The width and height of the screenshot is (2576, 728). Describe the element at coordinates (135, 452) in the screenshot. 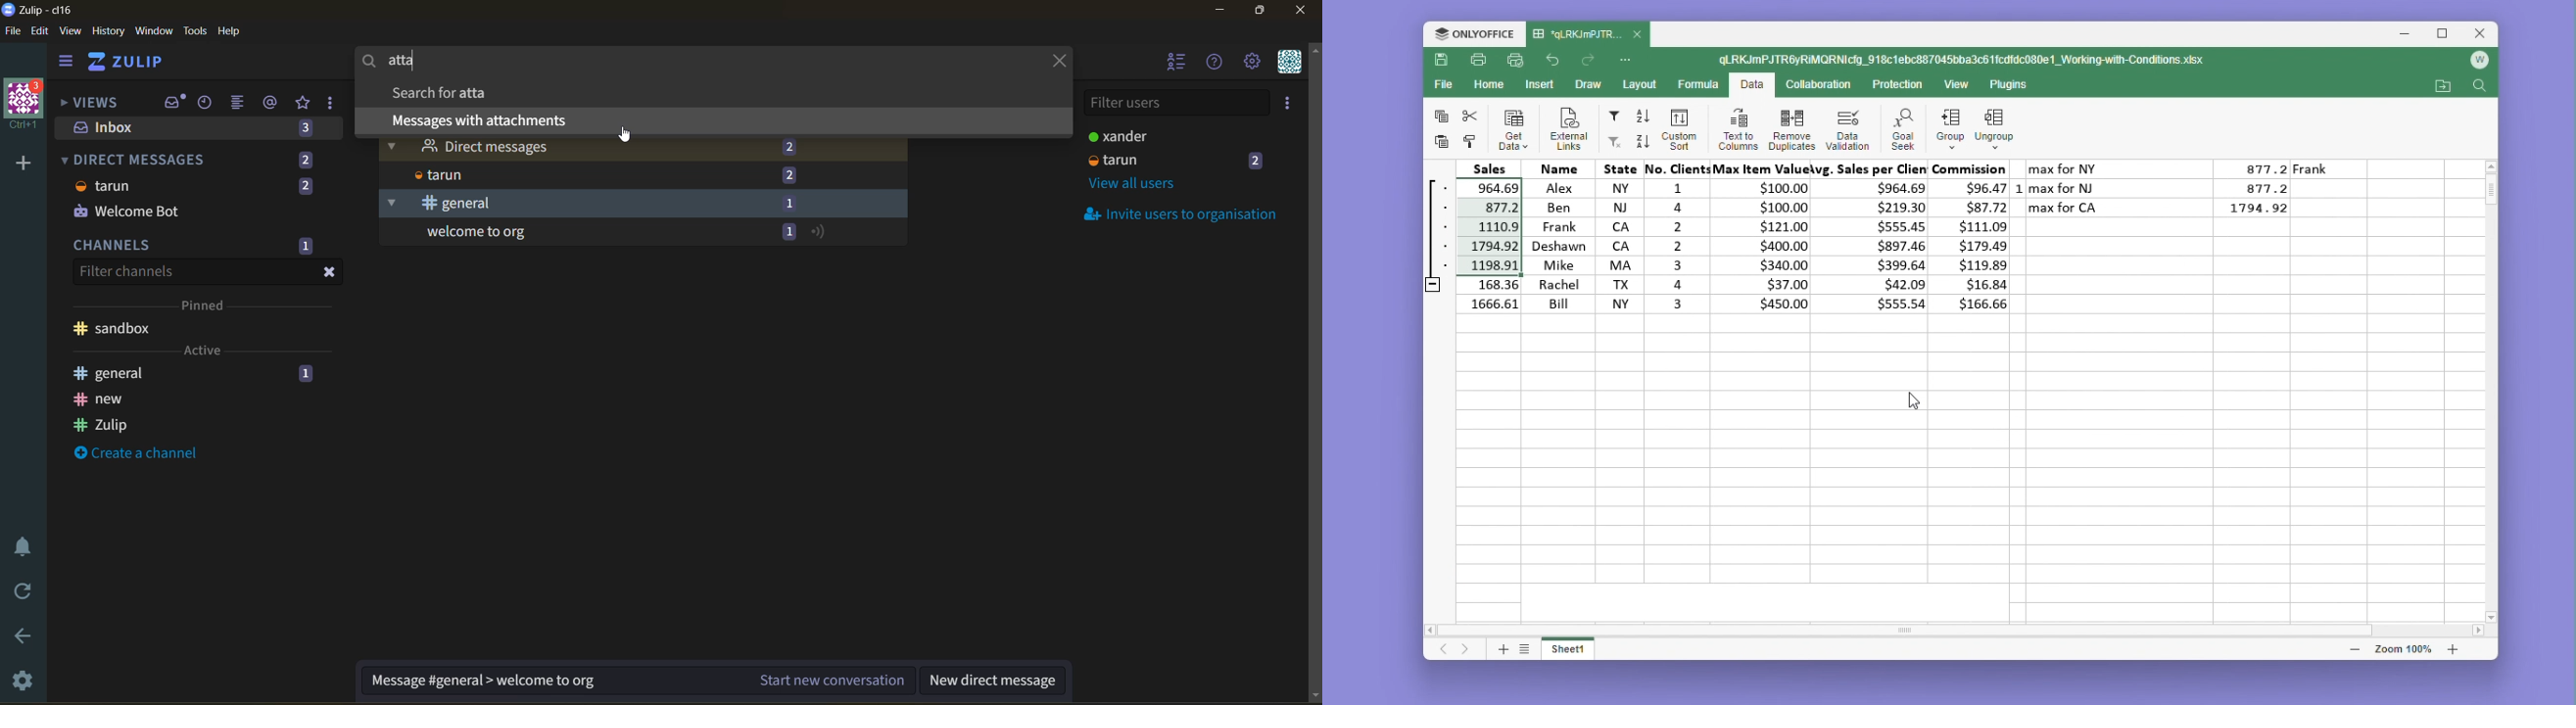

I see `create a channel` at that location.